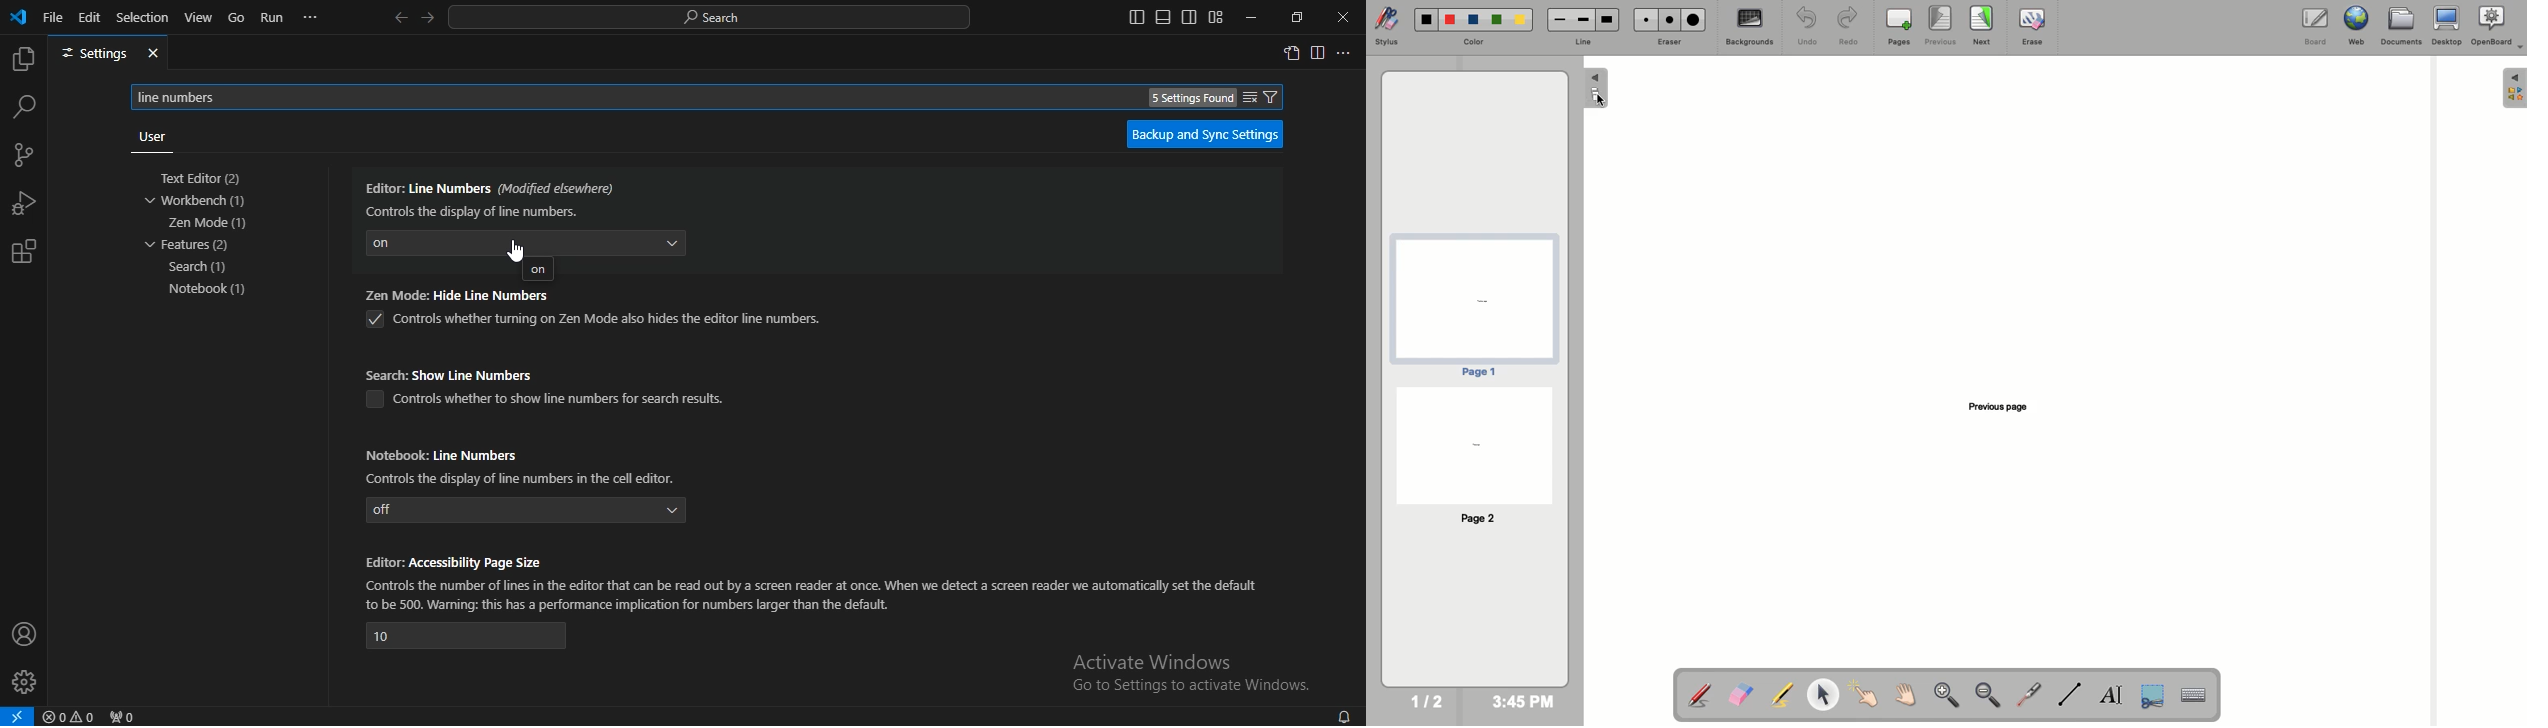  I want to click on toggle secondary sidebar, so click(1189, 17).